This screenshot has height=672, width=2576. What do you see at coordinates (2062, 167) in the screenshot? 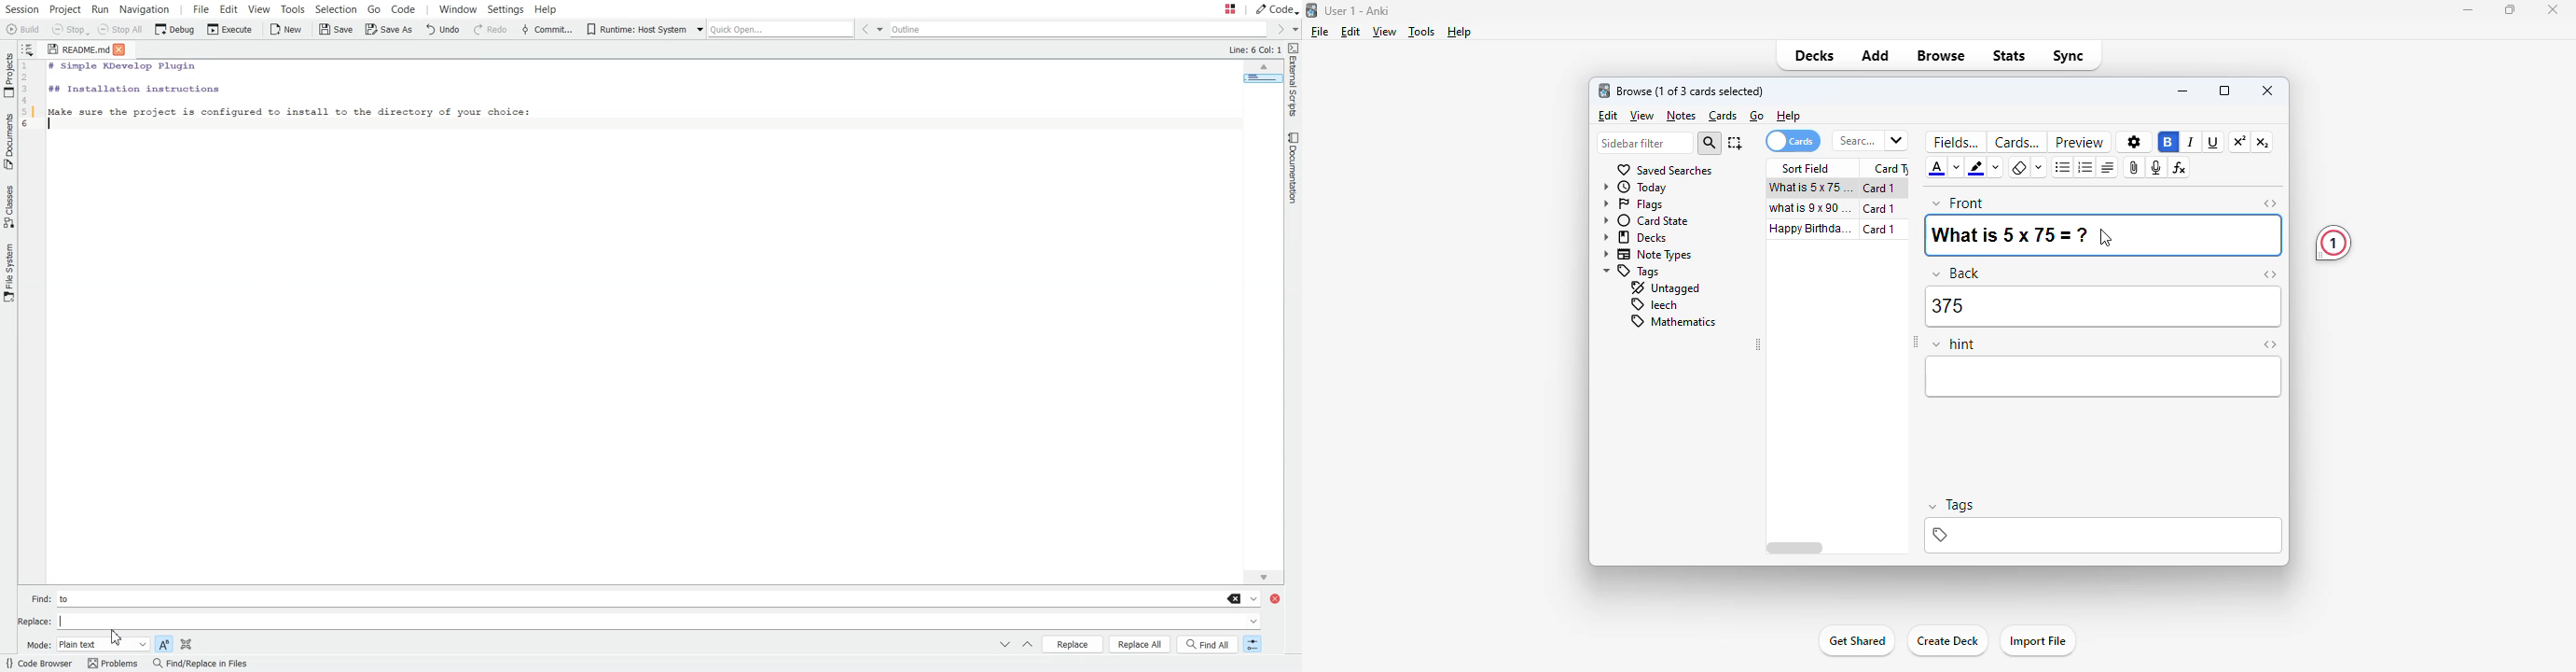
I see `unordered list` at bounding box center [2062, 167].